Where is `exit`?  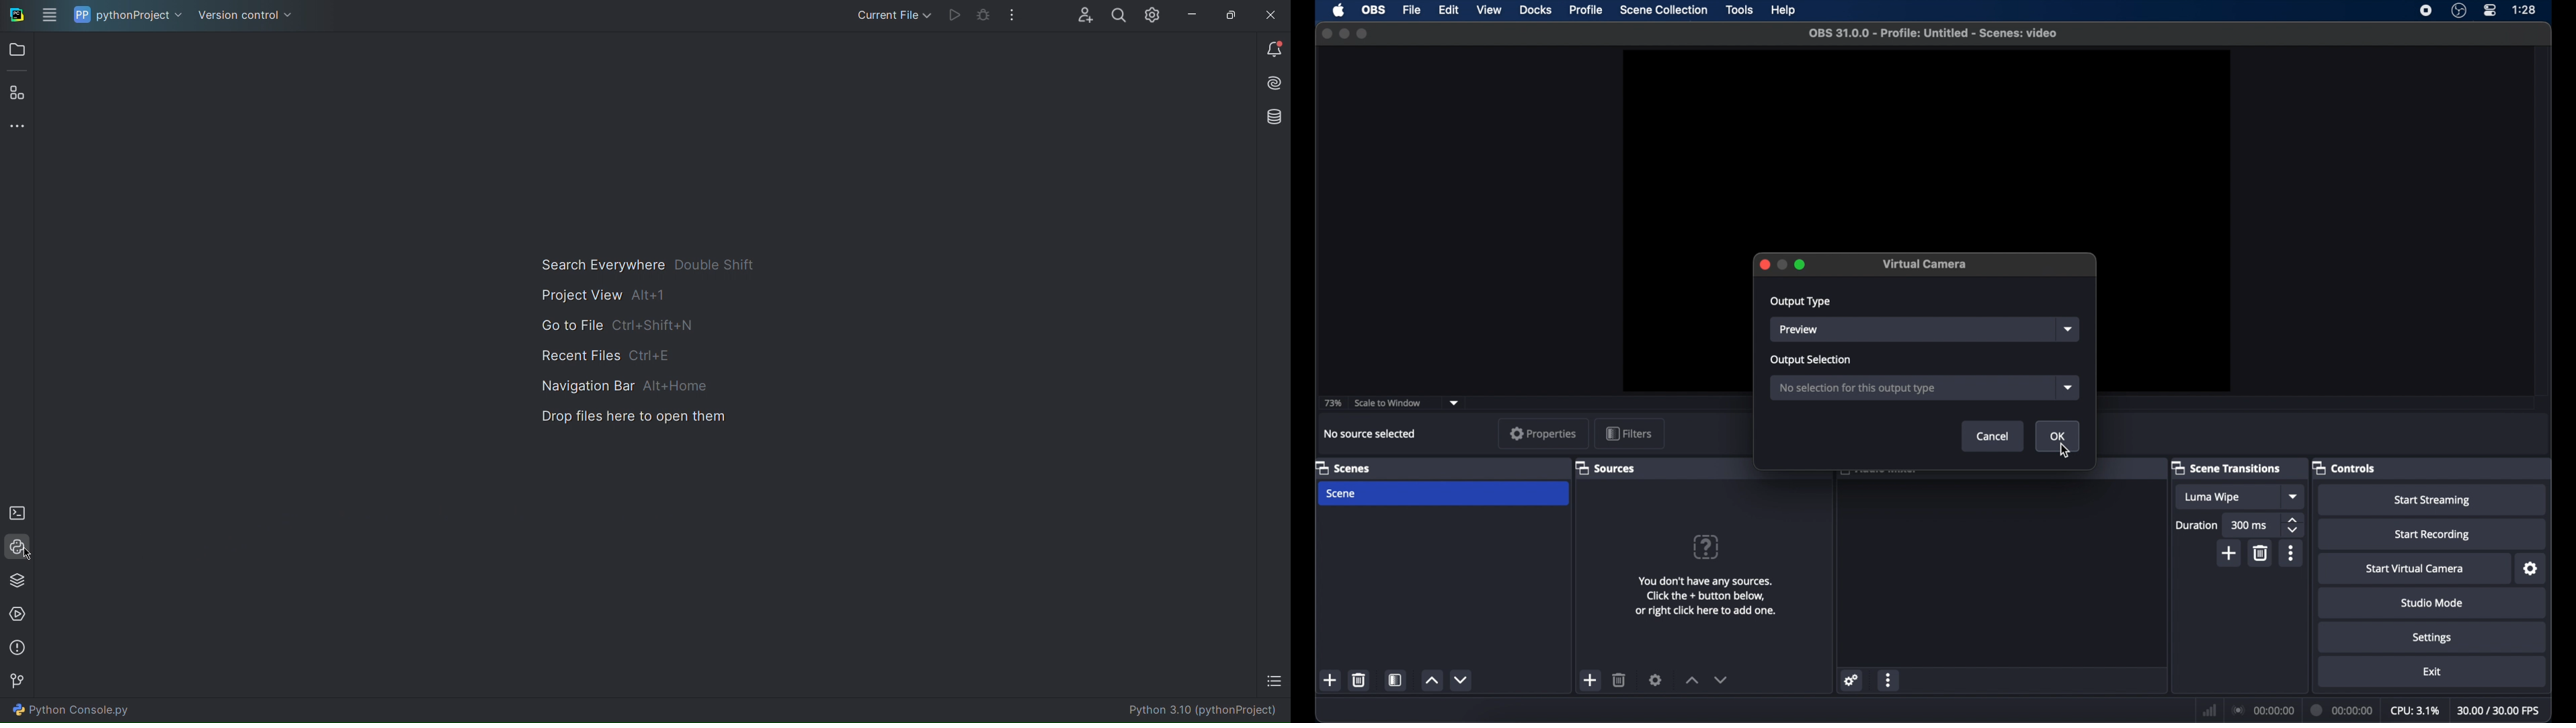 exit is located at coordinates (2432, 671).